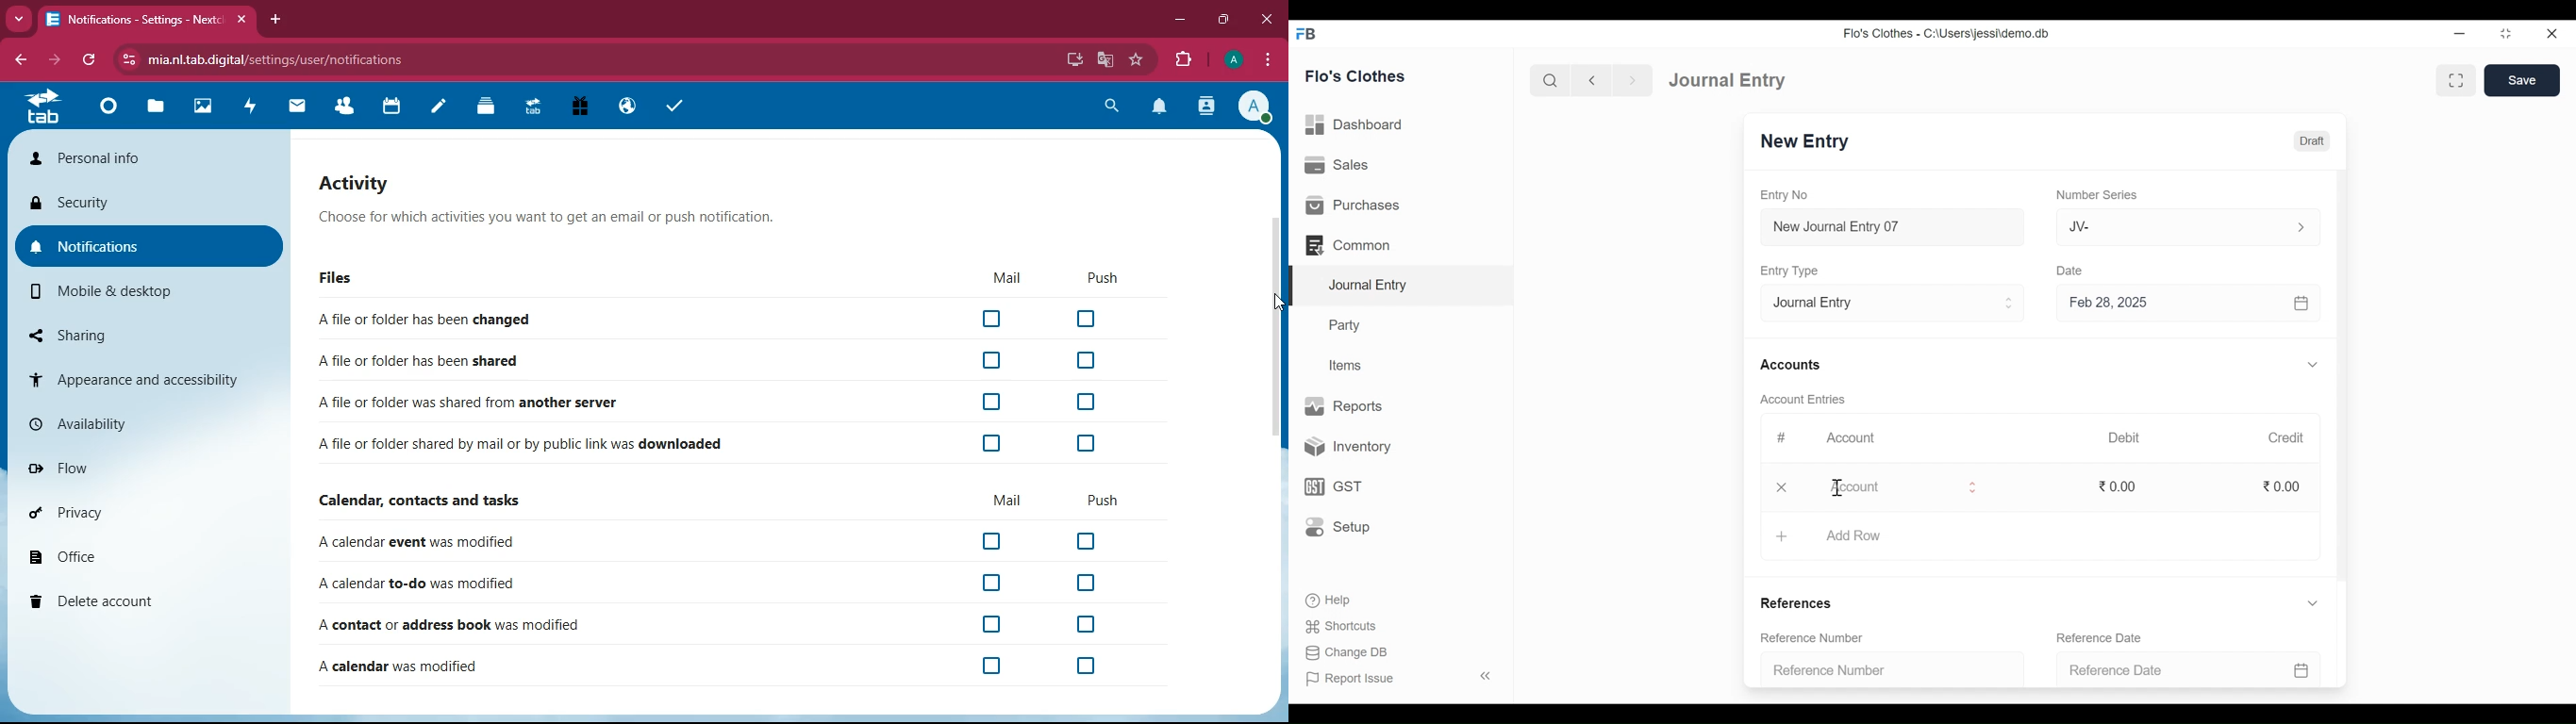 The height and width of the screenshot is (728, 2576). I want to click on profile, so click(1234, 60).